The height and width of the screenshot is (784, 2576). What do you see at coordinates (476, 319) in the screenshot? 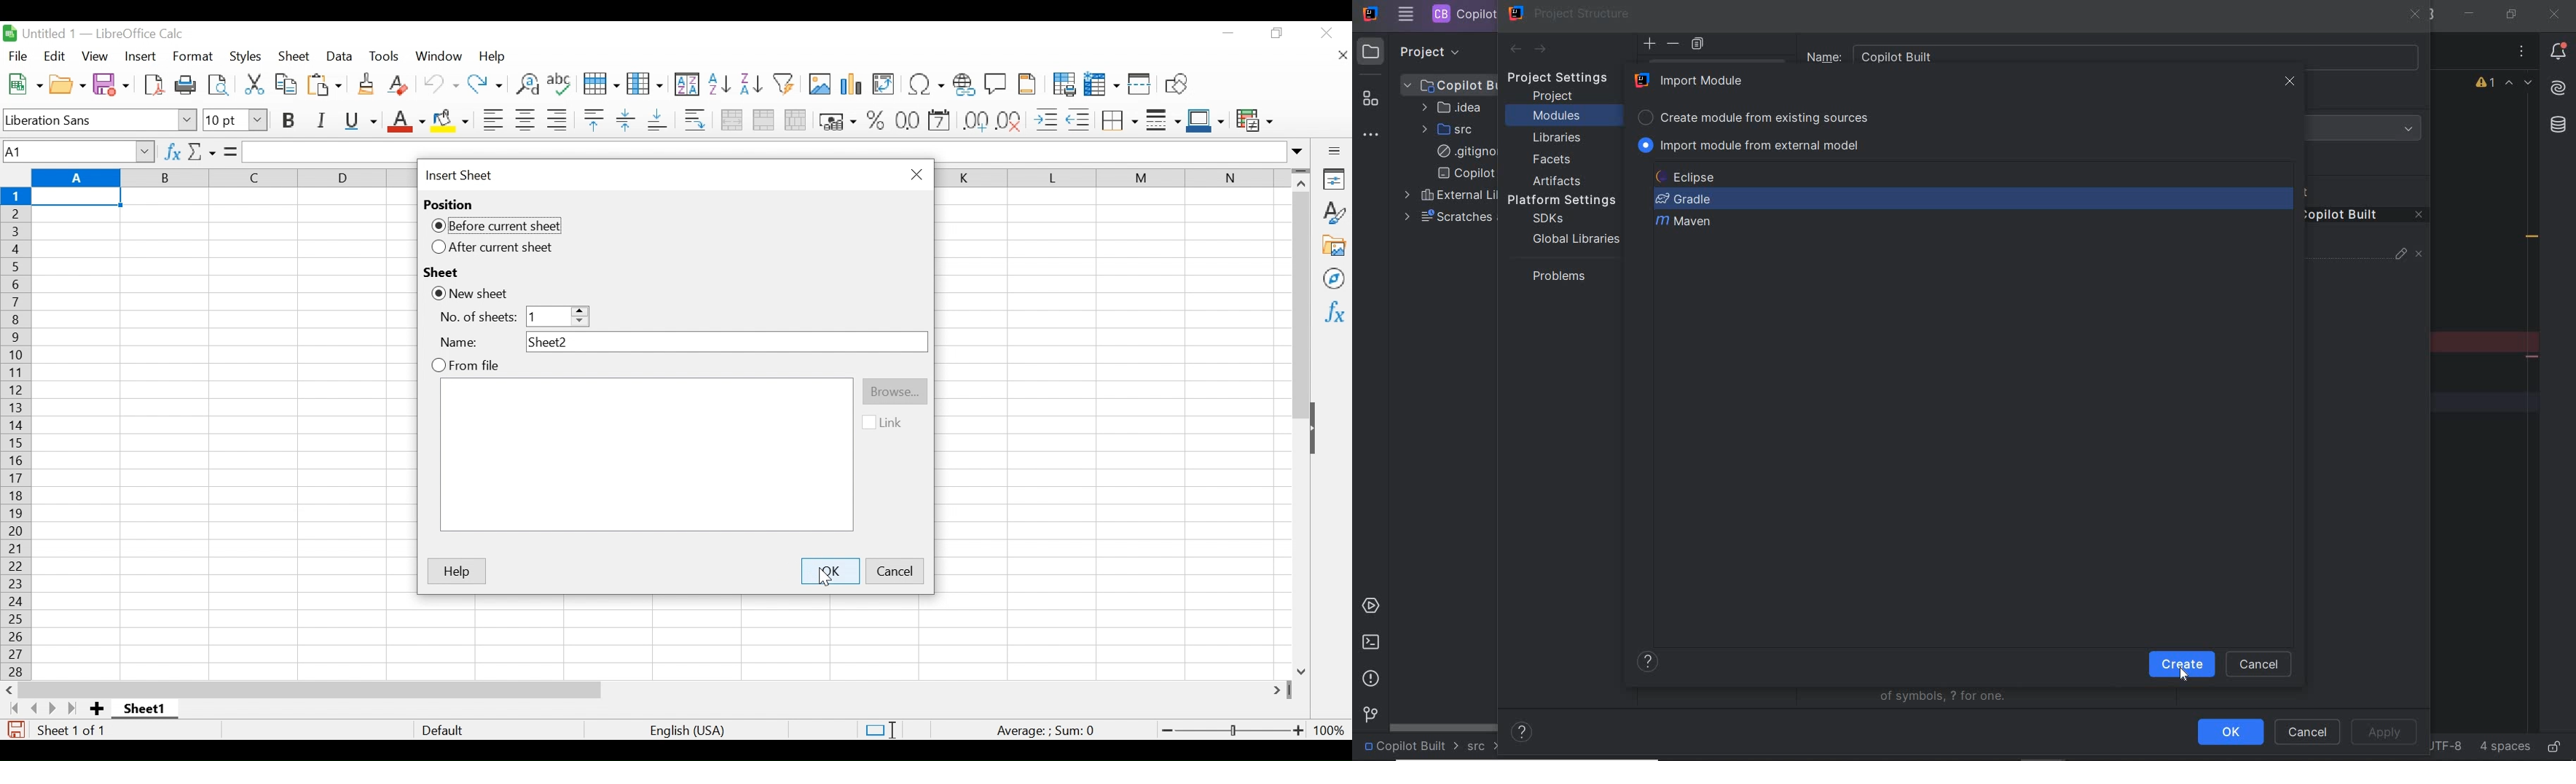
I see `Number of sheets` at bounding box center [476, 319].